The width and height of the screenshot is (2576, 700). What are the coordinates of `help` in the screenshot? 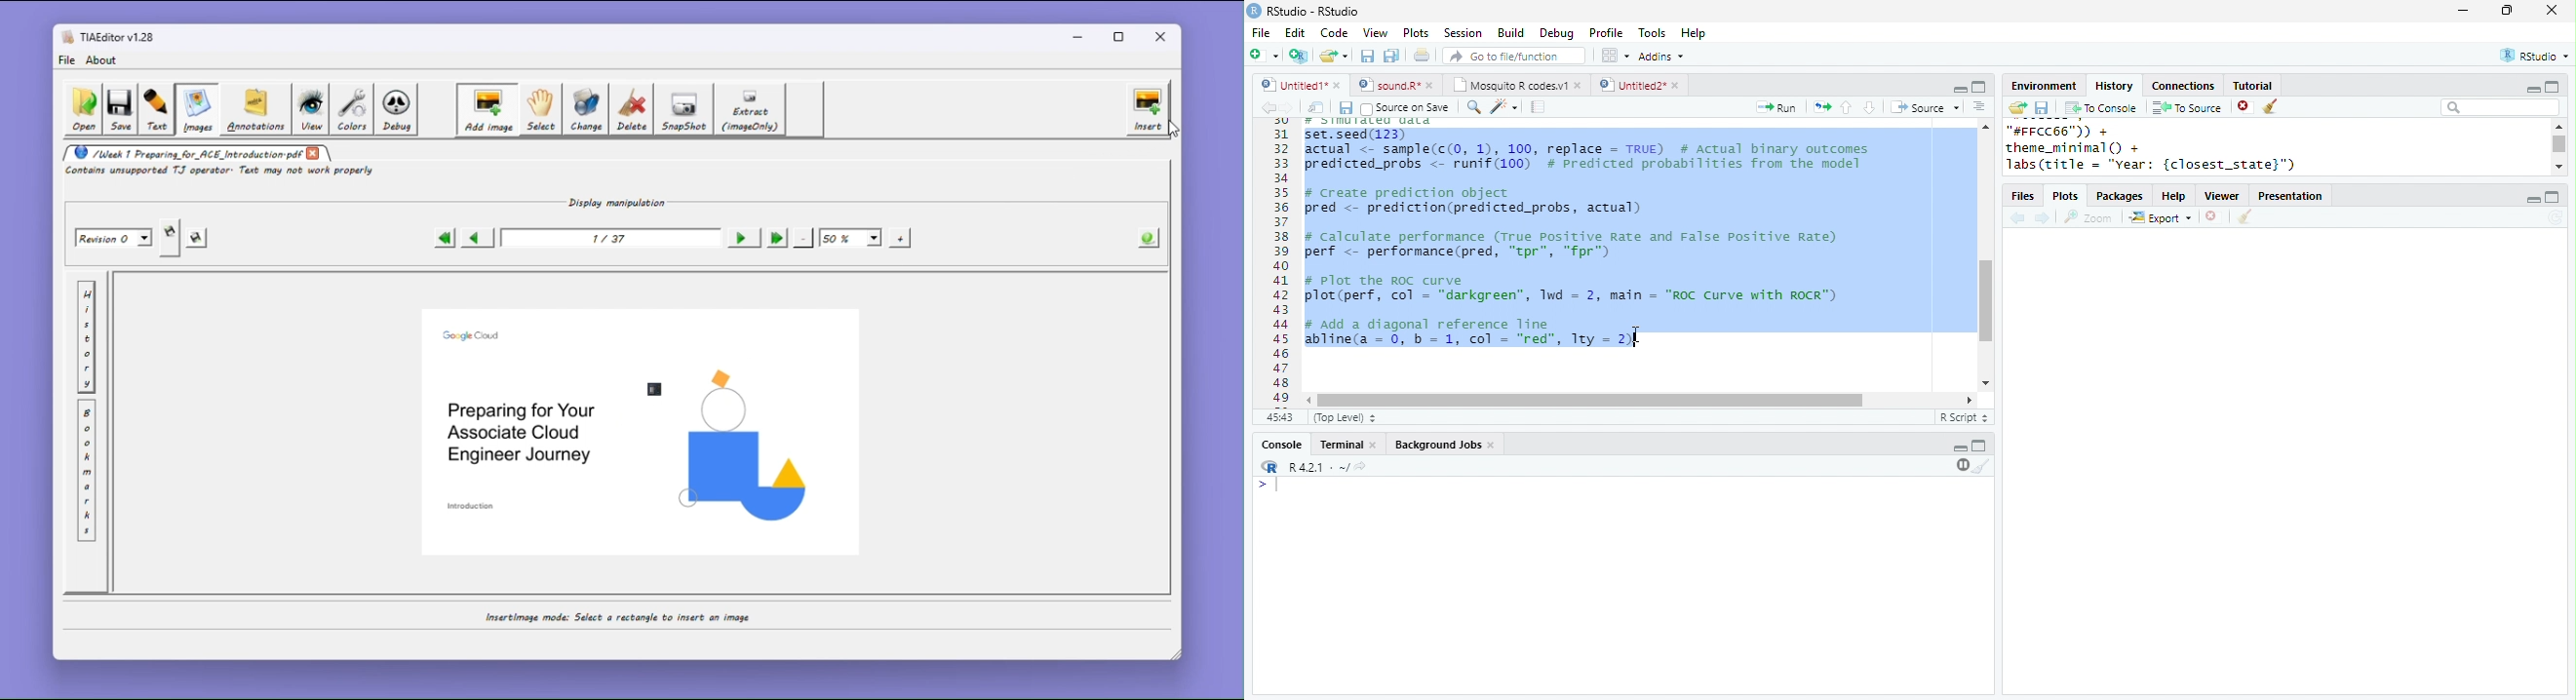 It's located at (2174, 197).